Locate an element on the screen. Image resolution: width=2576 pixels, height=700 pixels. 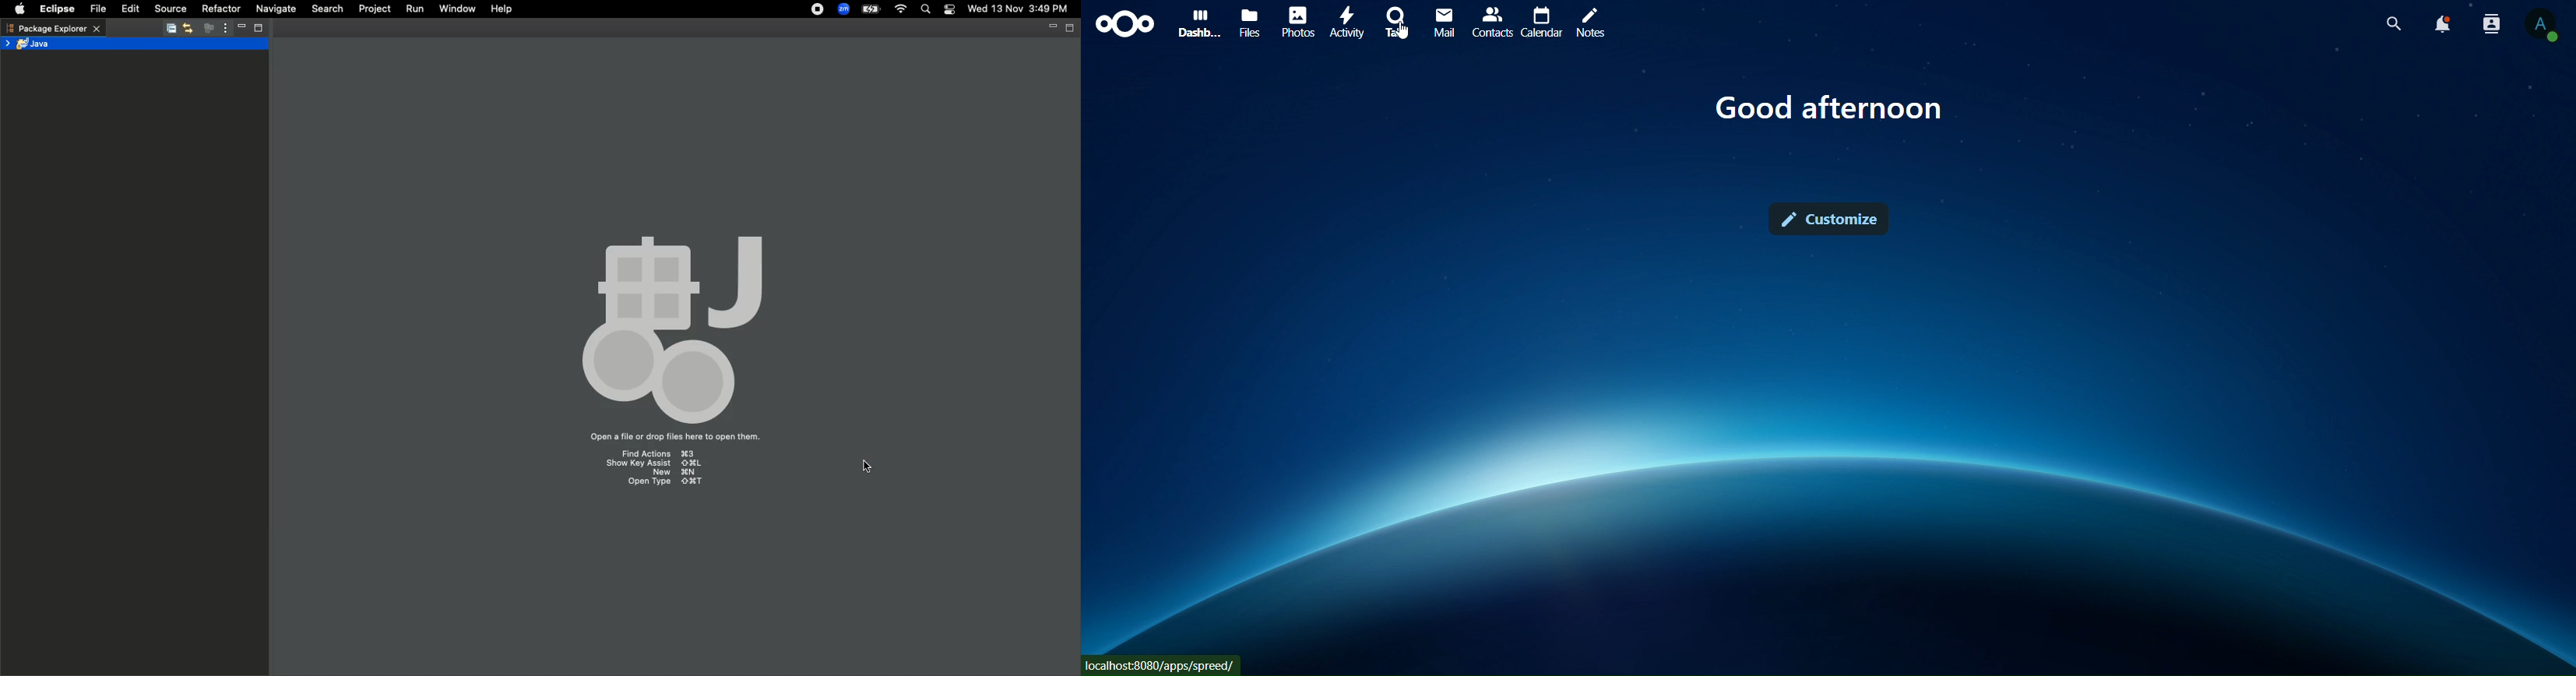
customize is located at coordinates (1833, 219).